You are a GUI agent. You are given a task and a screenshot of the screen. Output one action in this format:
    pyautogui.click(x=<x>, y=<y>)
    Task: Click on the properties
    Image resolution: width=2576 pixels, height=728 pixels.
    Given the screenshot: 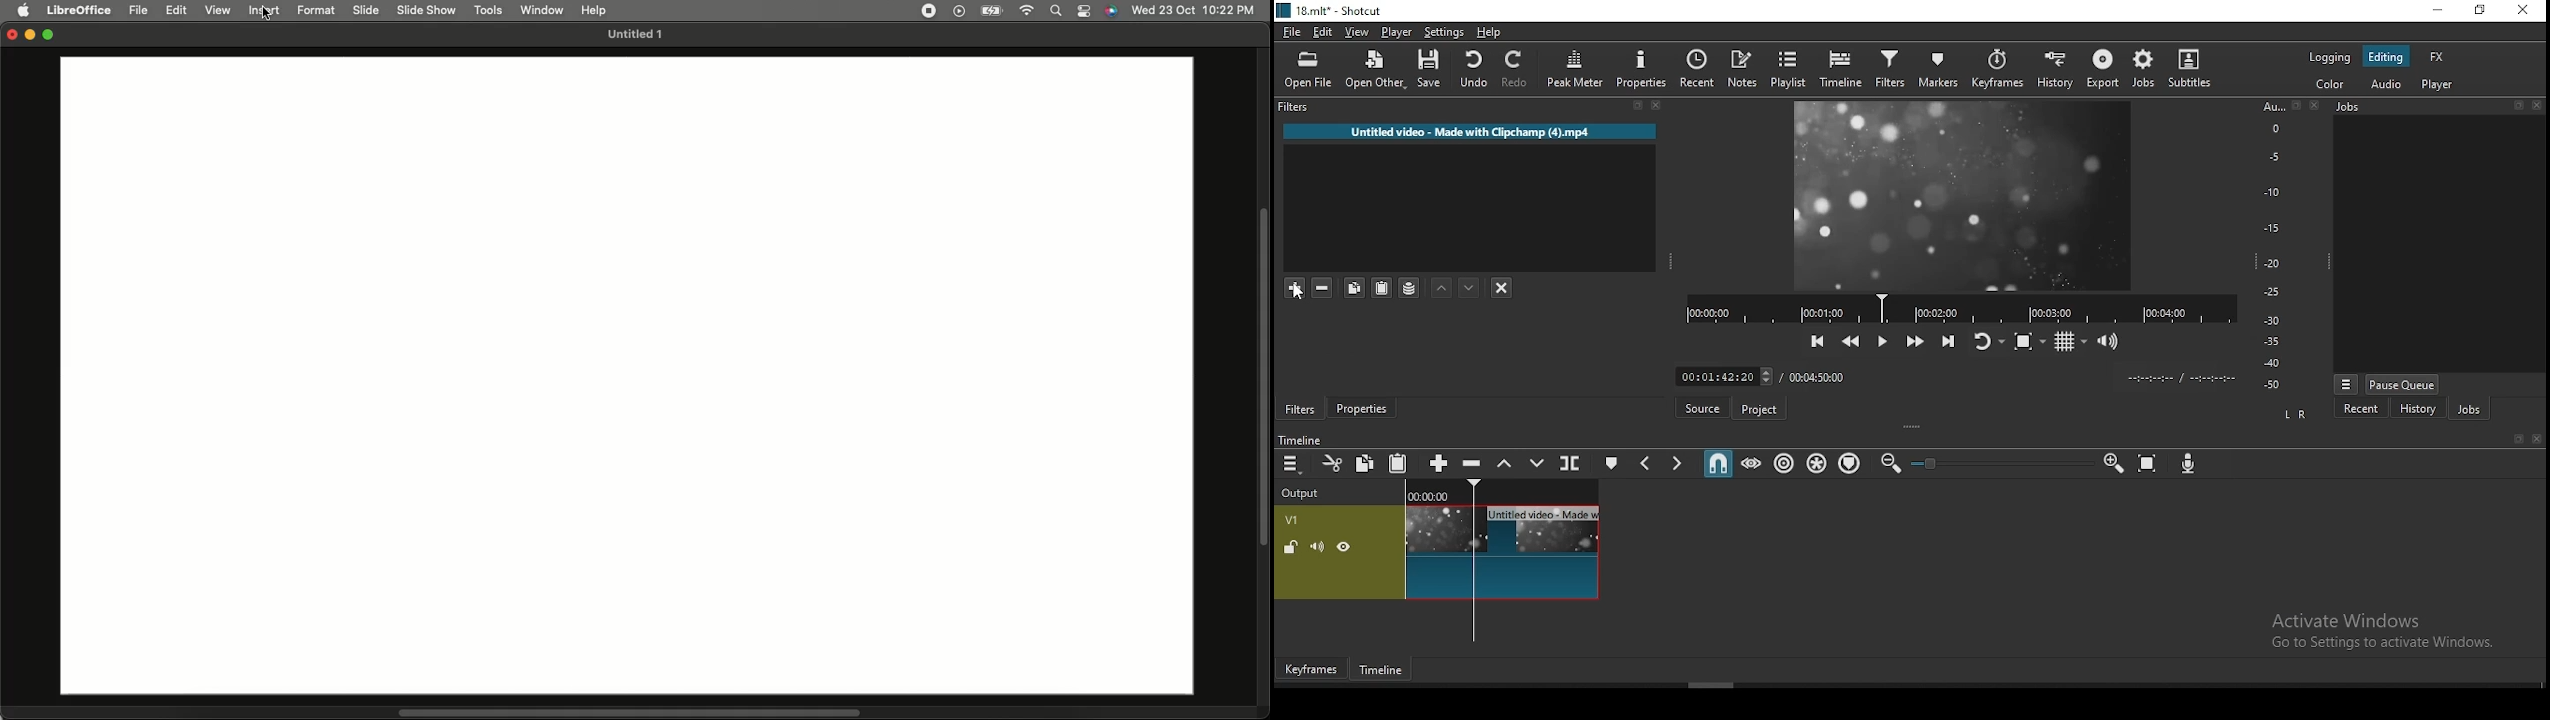 What is the action you would take?
    pyautogui.click(x=1639, y=69)
    